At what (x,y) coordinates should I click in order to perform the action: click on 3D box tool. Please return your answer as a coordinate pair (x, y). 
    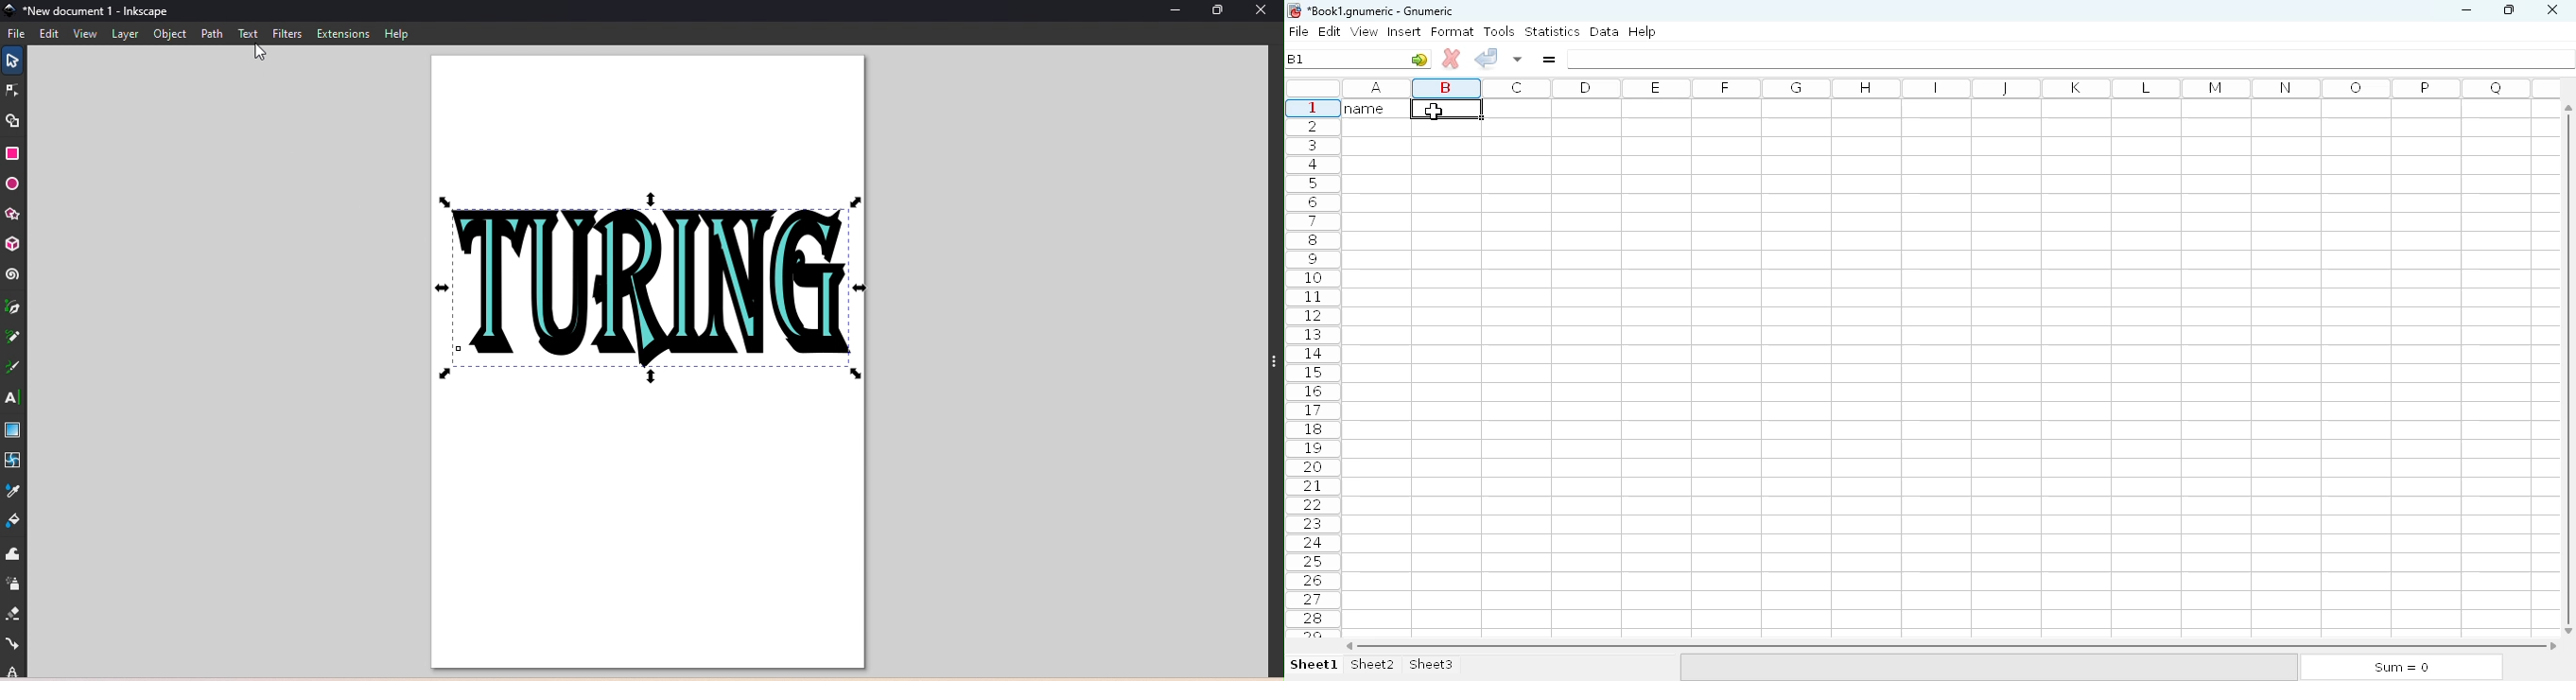
    Looking at the image, I should click on (14, 243).